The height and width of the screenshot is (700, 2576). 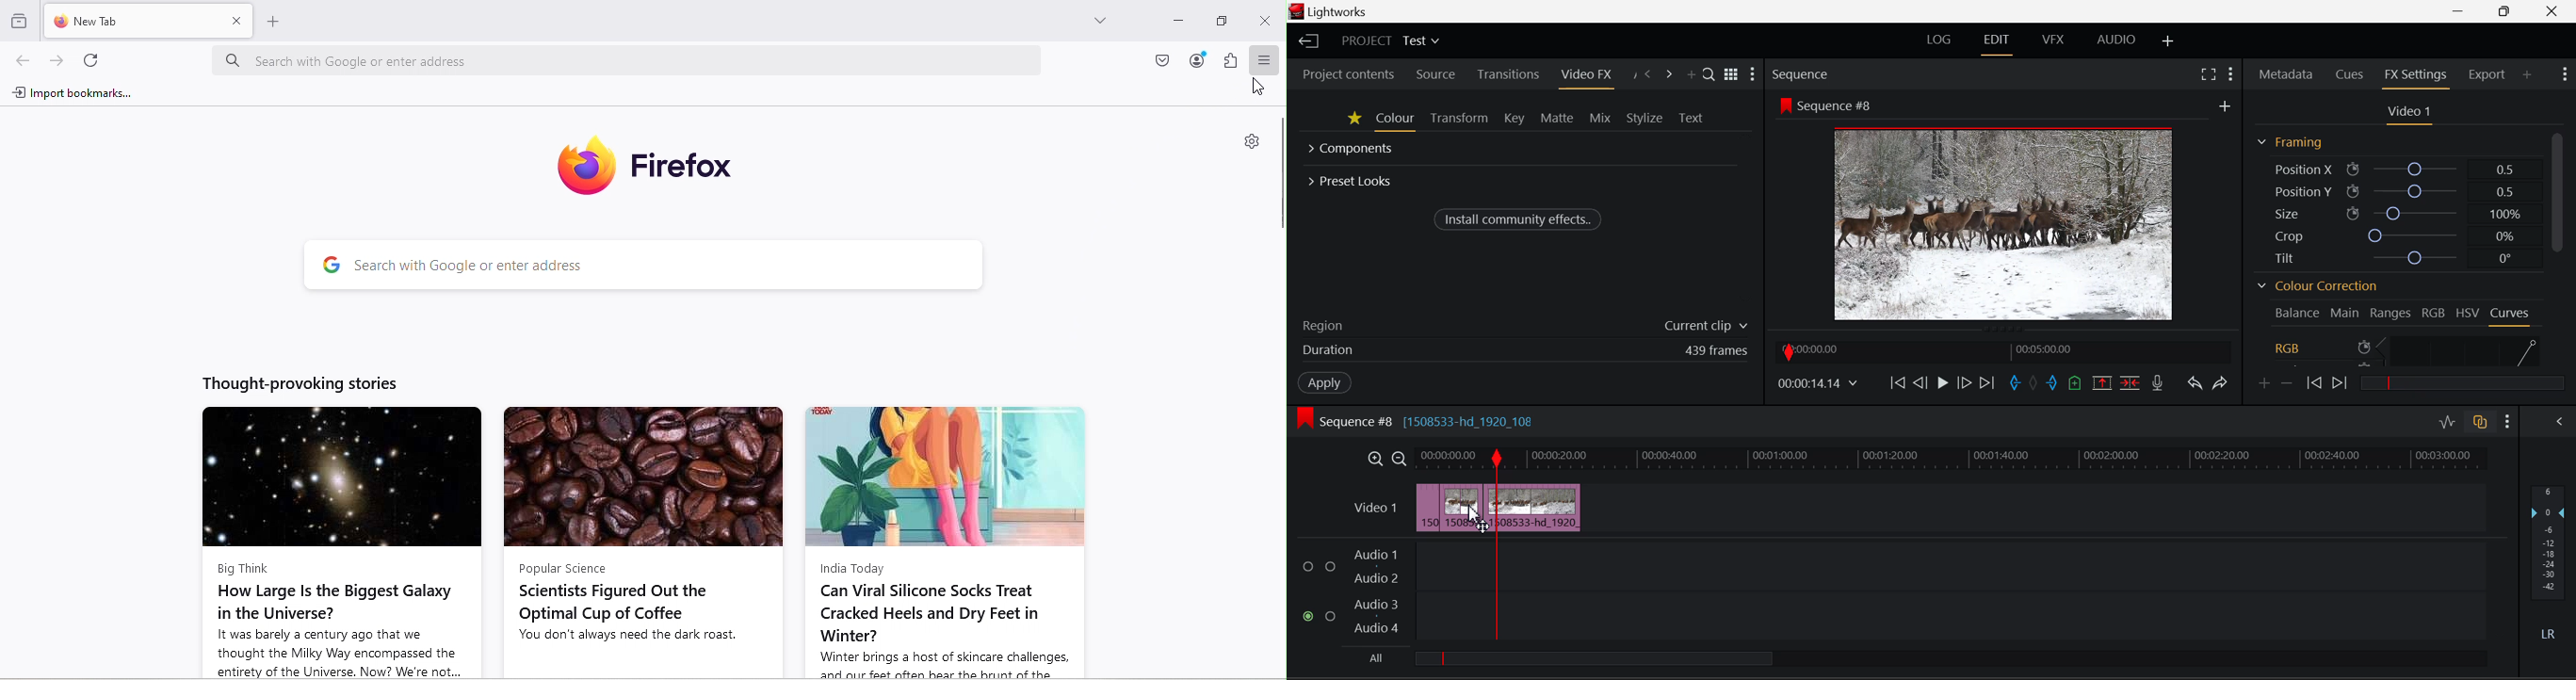 I want to click on Add Panel, so click(x=2528, y=75).